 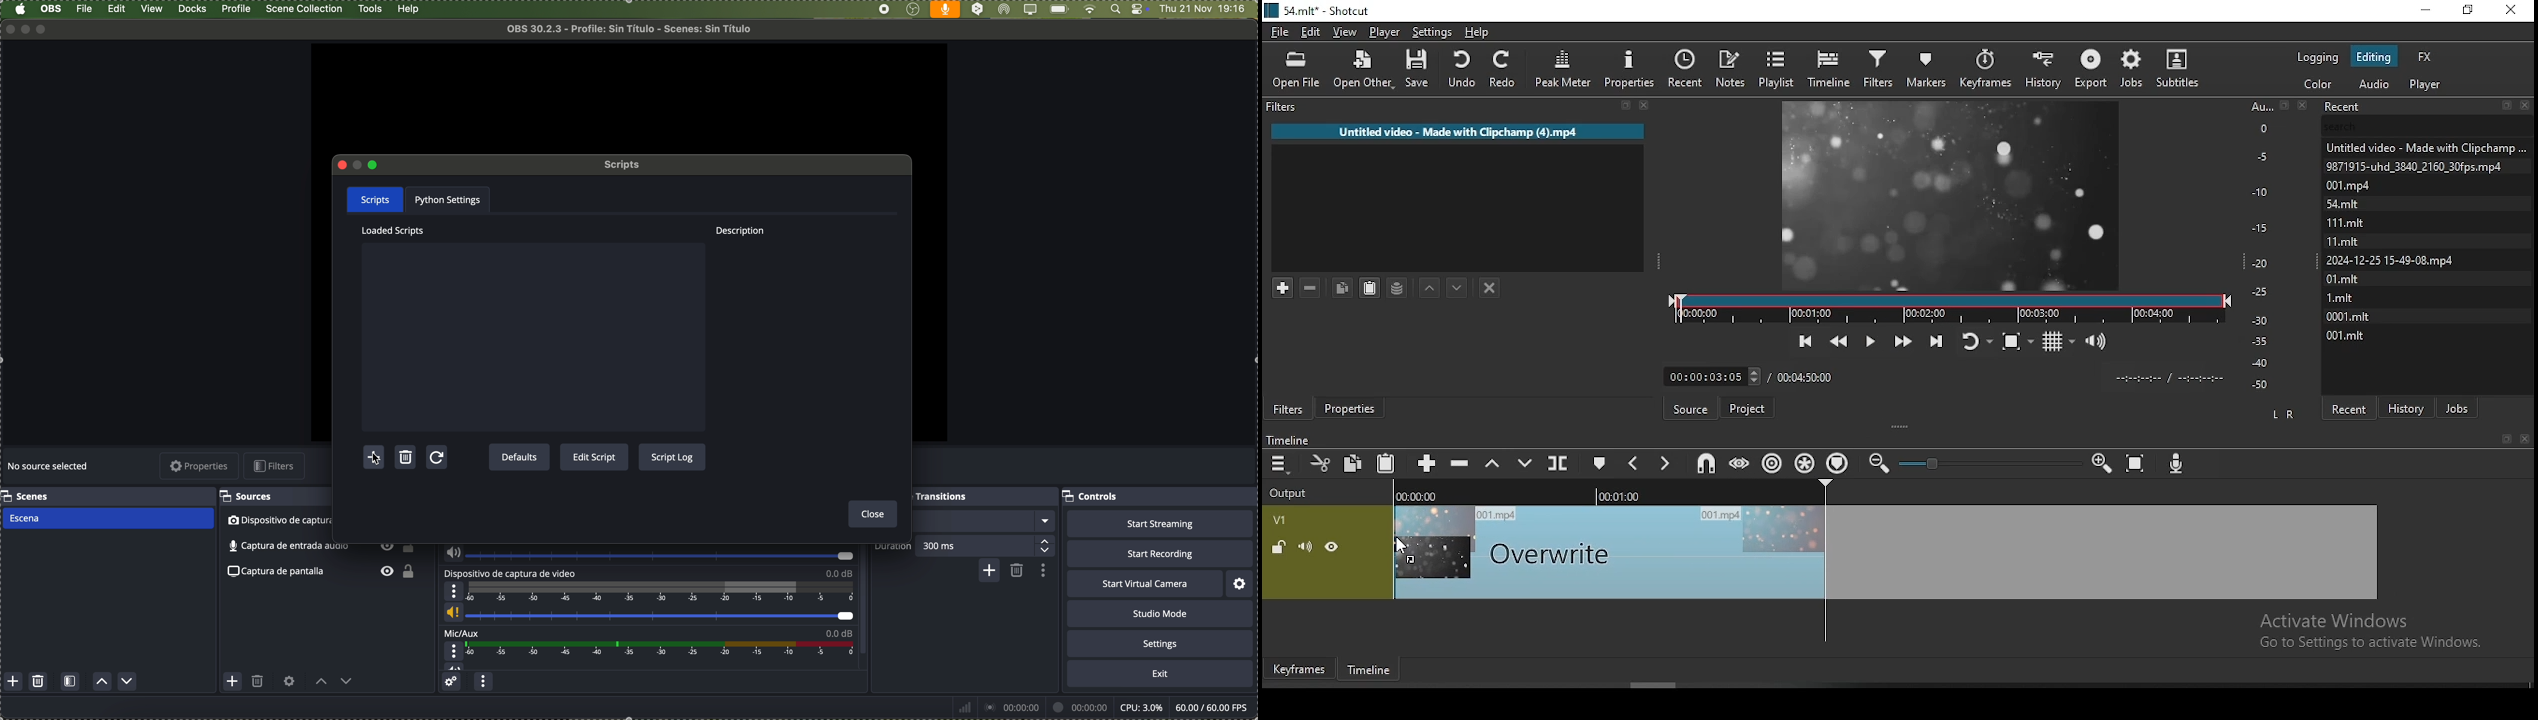 What do you see at coordinates (1460, 68) in the screenshot?
I see `undo` at bounding box center [1460, 68].